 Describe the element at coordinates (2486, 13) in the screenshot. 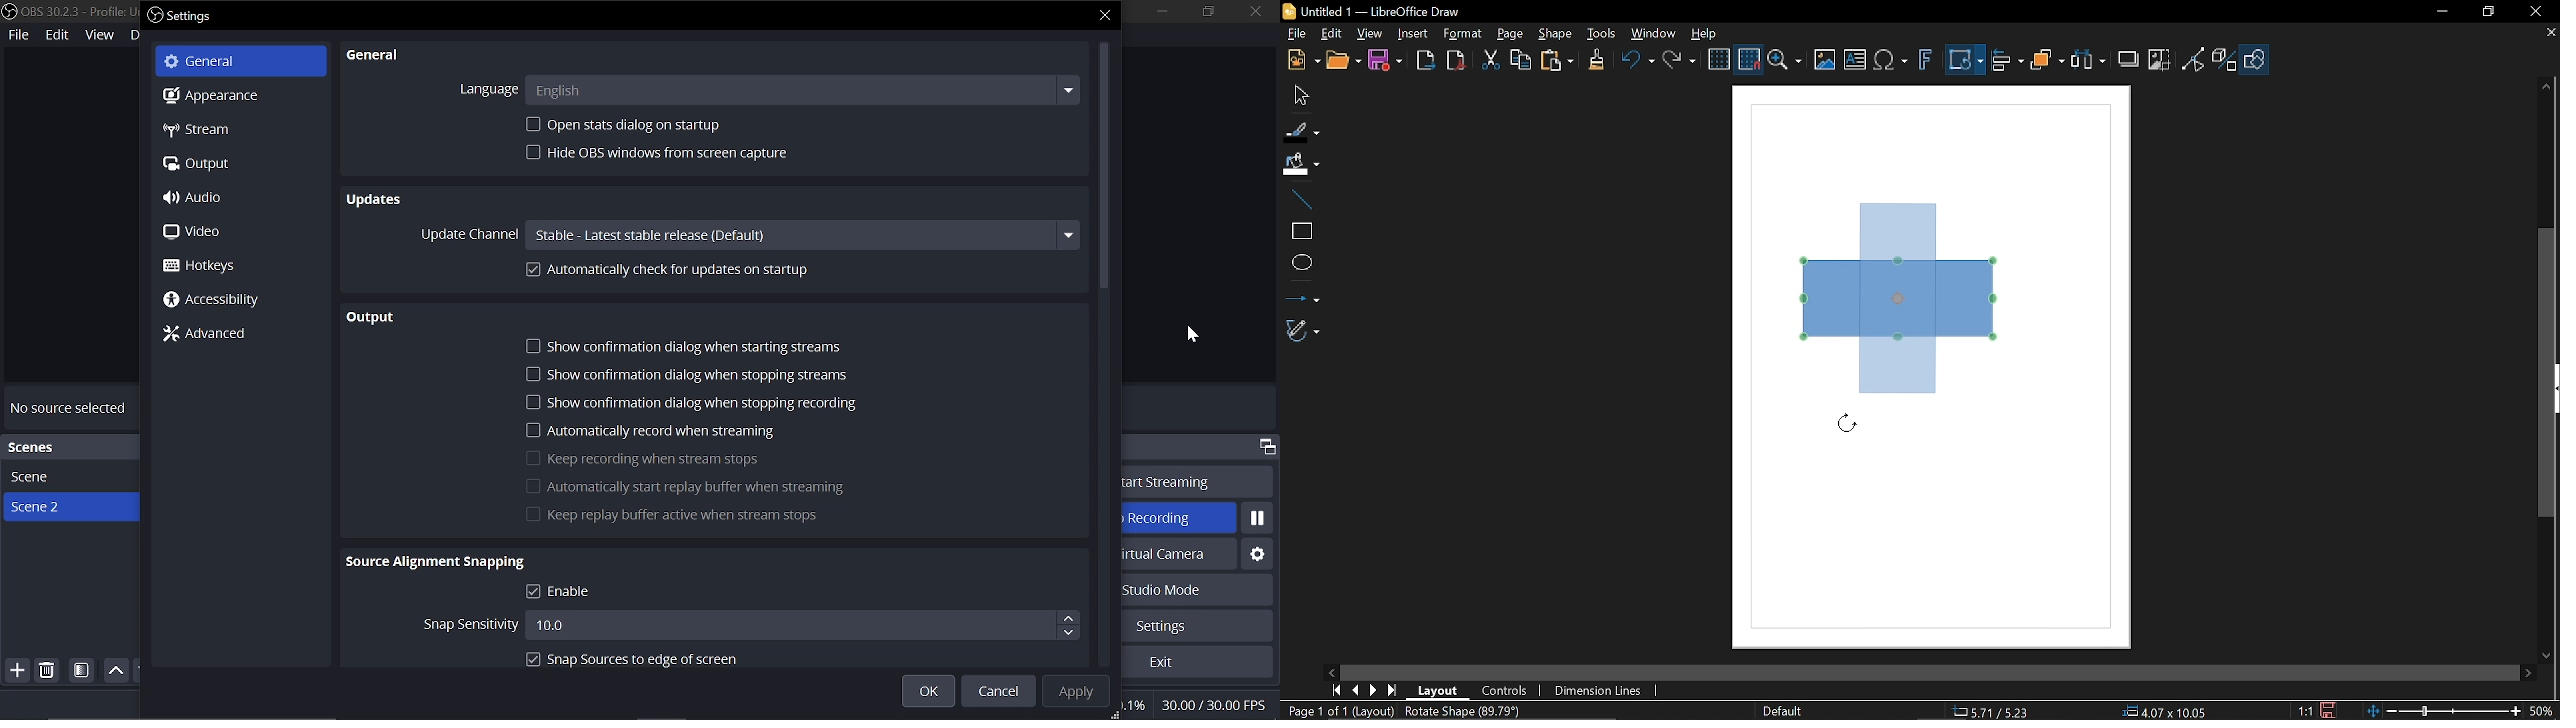

I see `restore down` at that location.